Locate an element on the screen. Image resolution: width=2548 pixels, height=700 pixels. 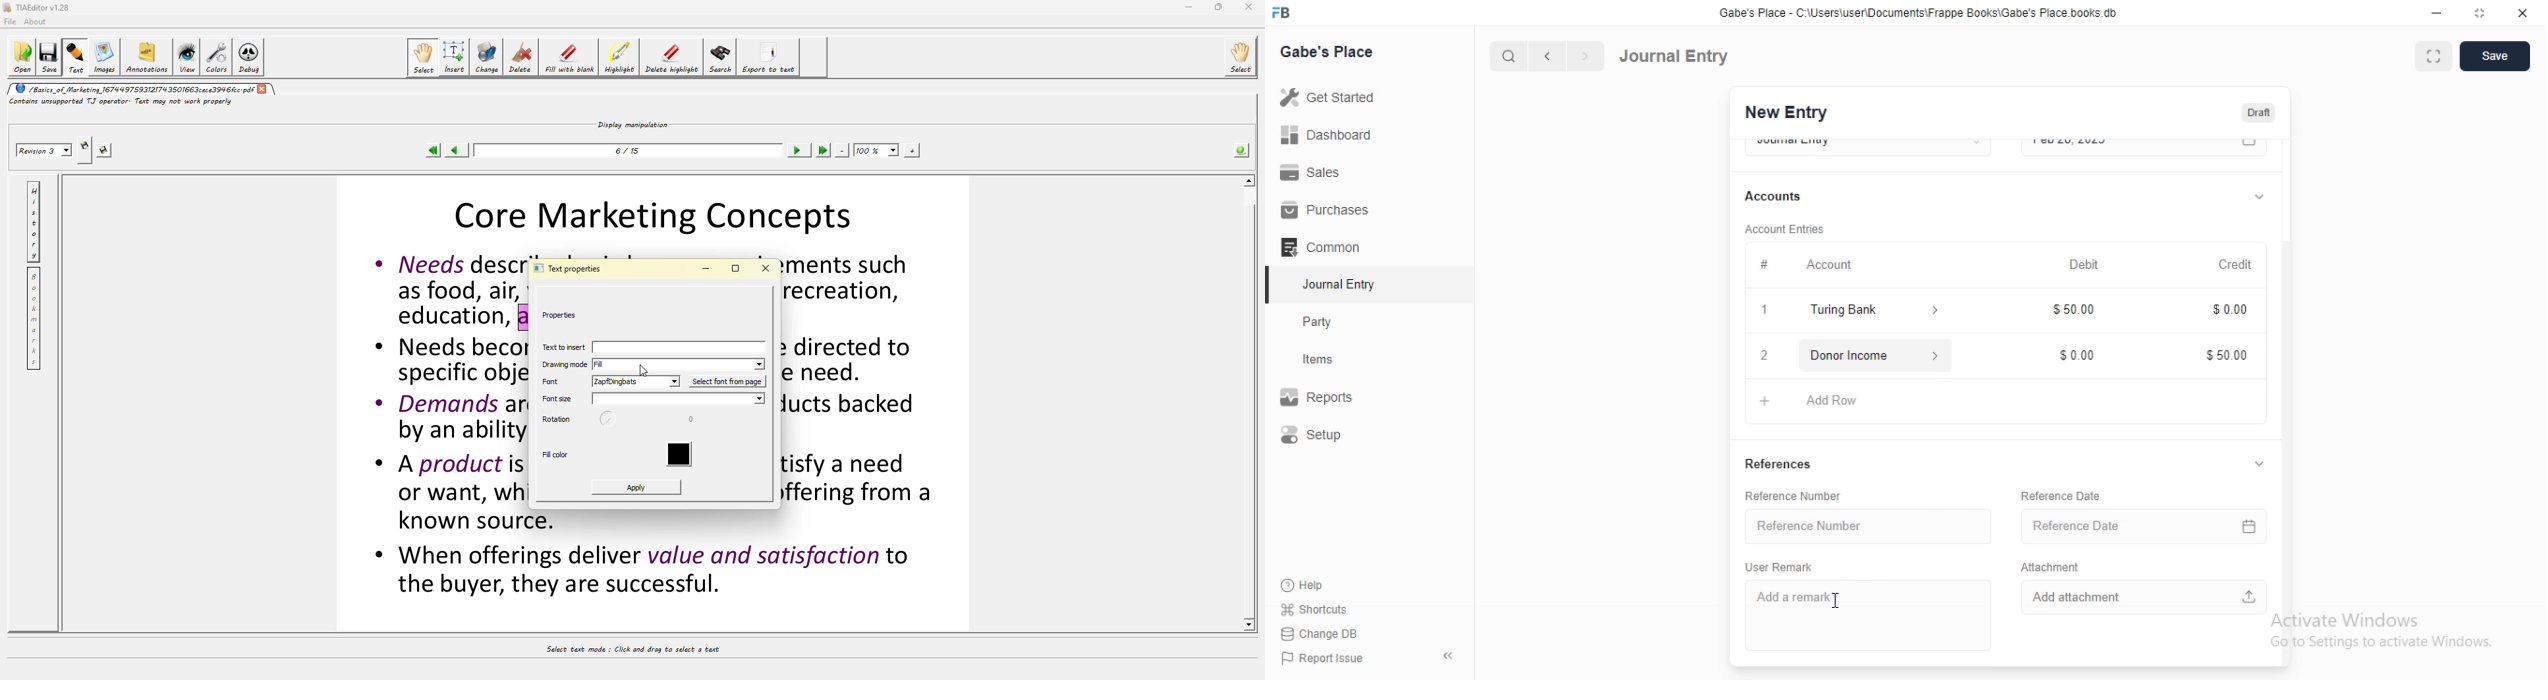
Account is located at coordinates (1799, 263).